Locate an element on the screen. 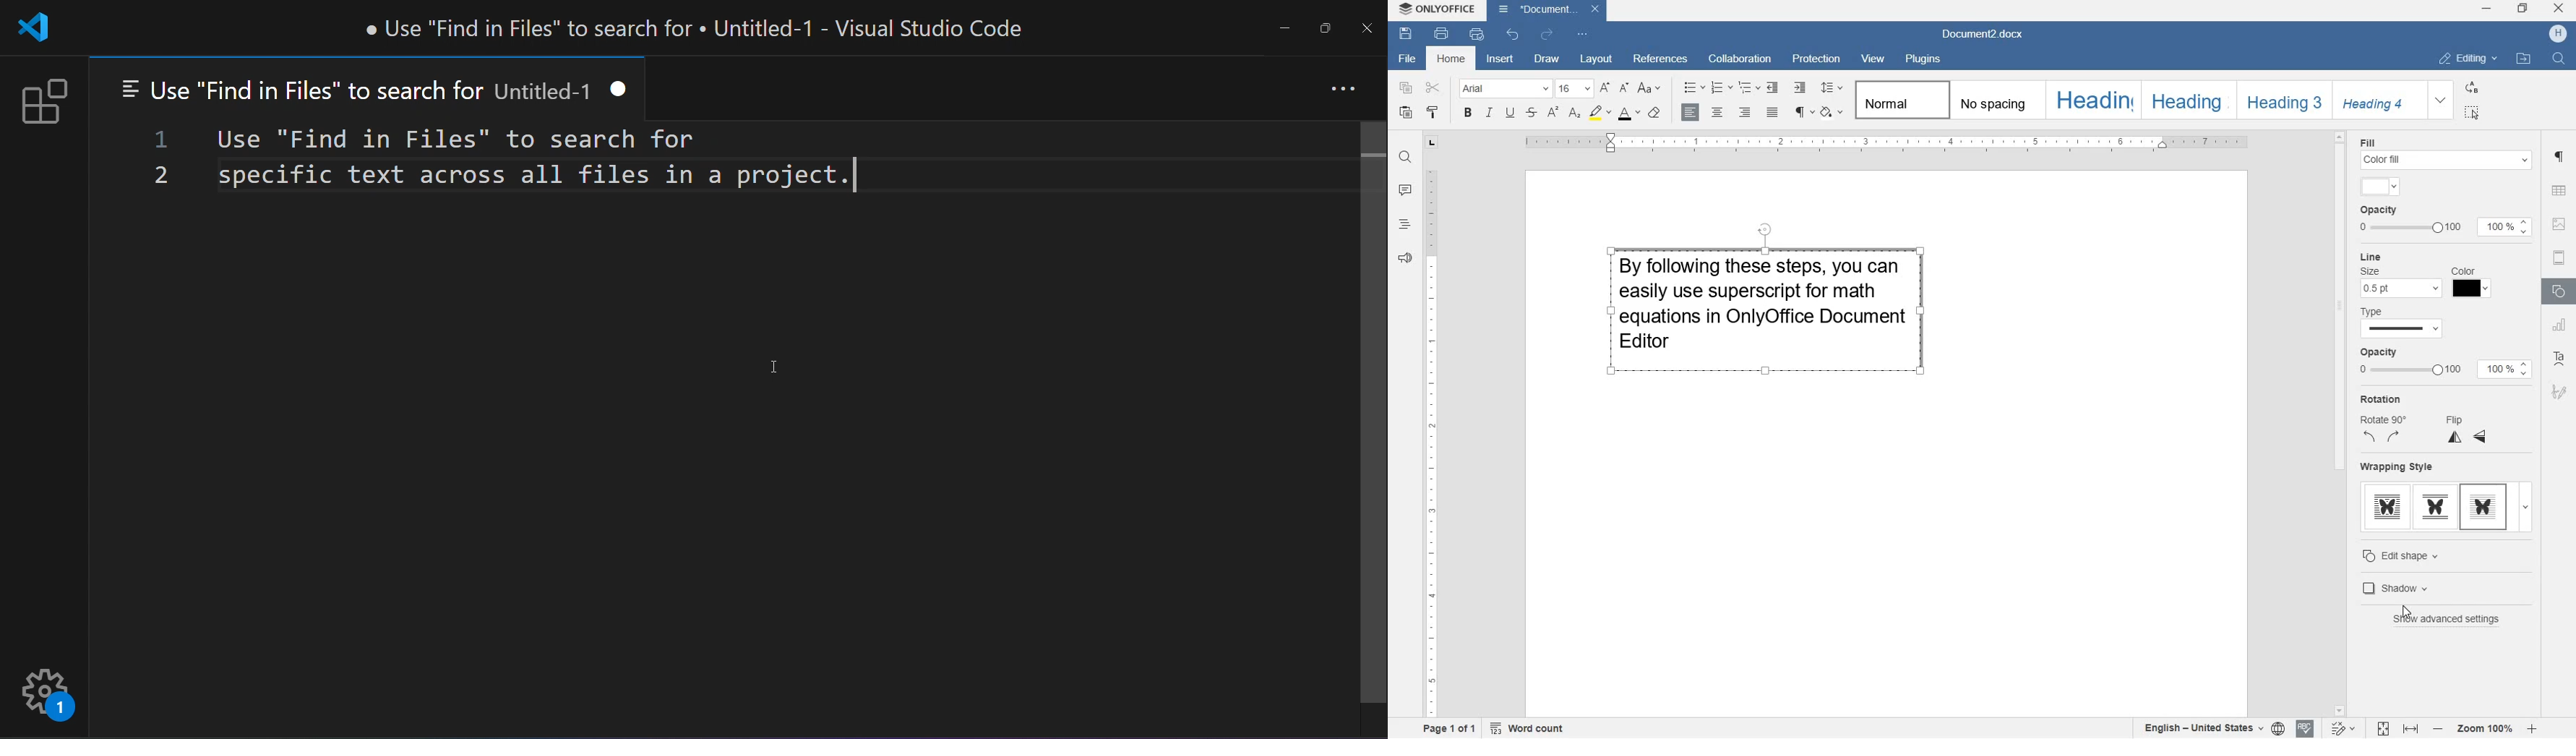 This screenshot has width=2576, height=756. show advanced settings is located at coordinates (2451, 621).